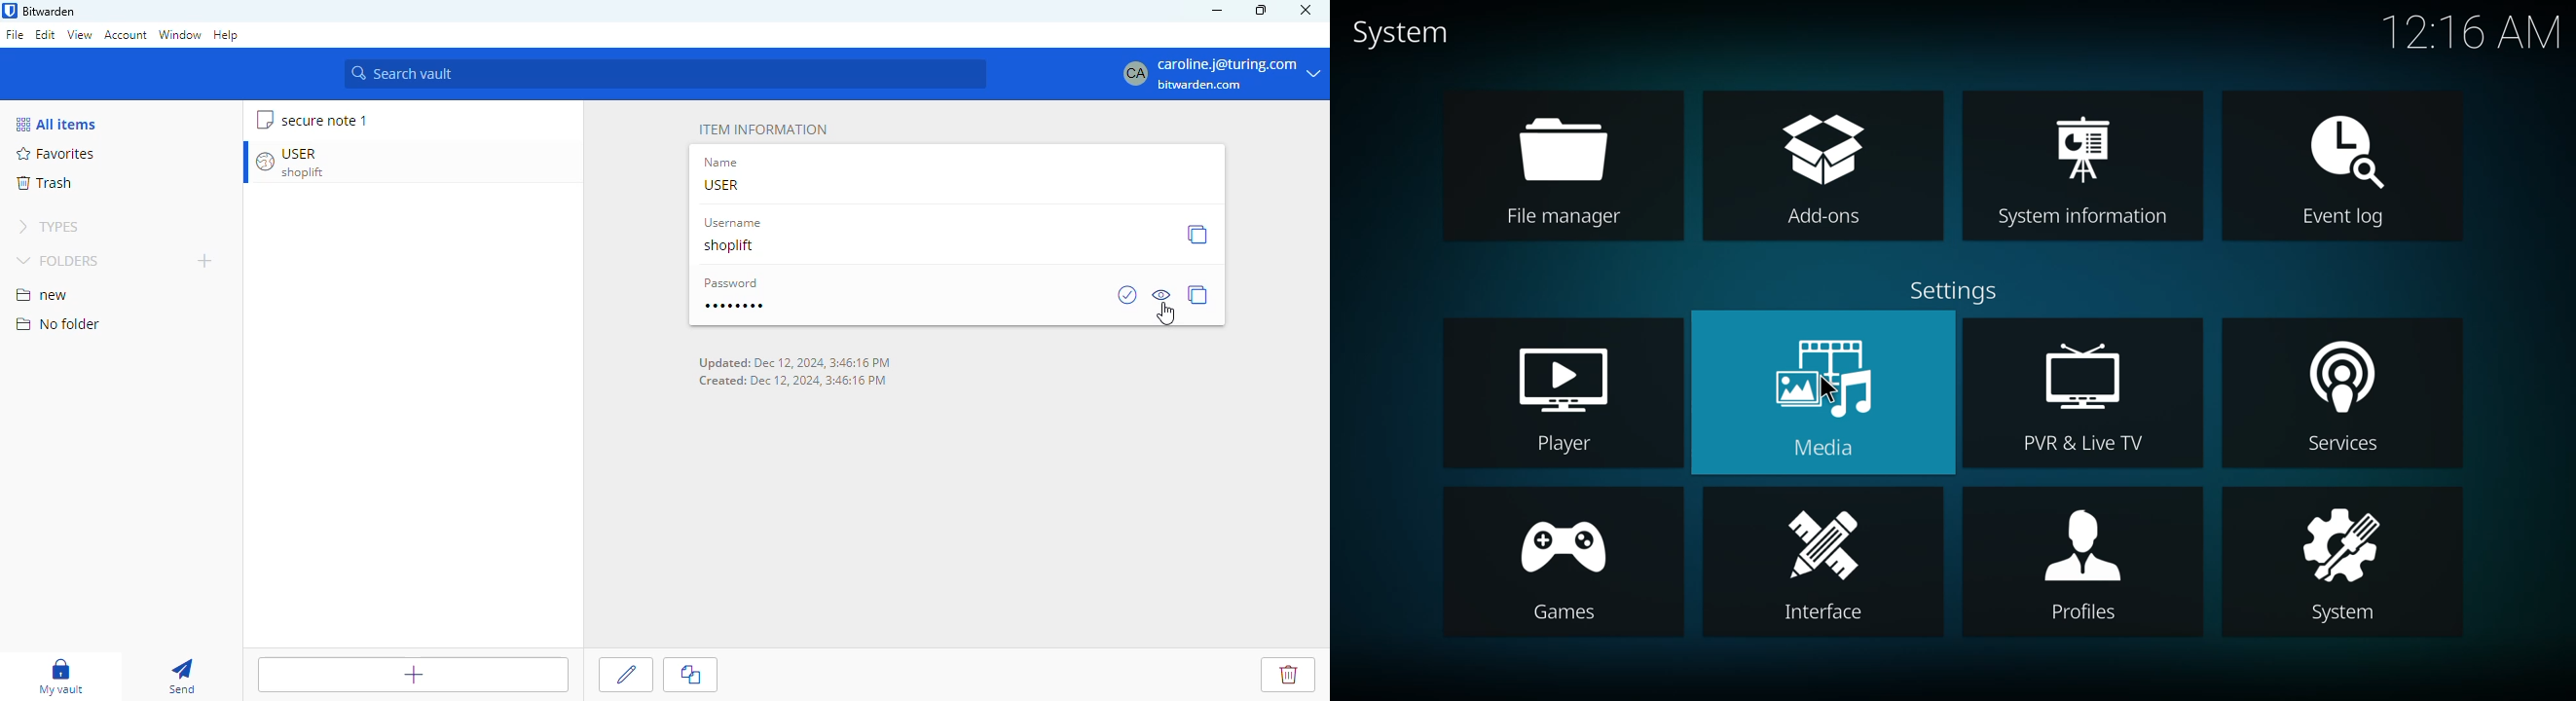 The image size is (2576, 728). Describe the element at coordinates (323, 120) in the screenshot. I see `secure note 1` at that location.